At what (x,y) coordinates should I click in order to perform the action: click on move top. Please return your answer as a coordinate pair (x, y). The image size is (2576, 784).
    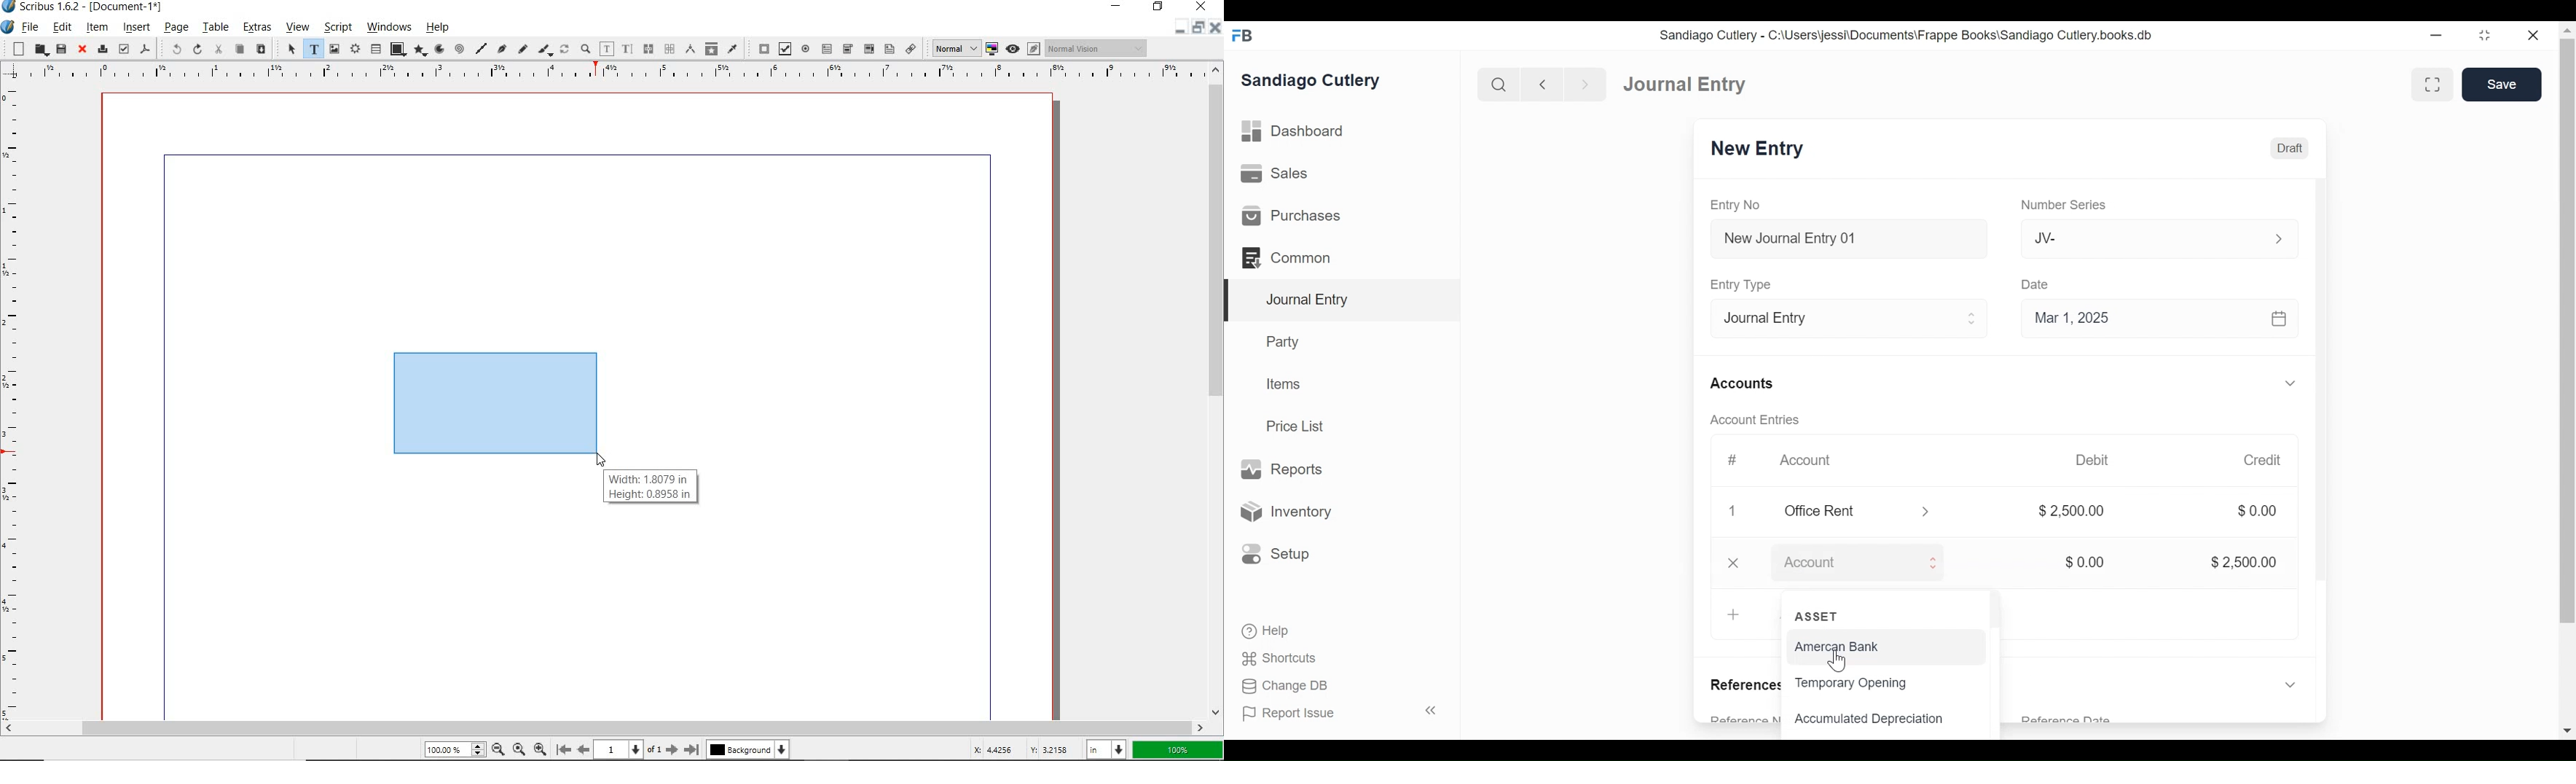
    Looking at the image, I should click on (2567, 28).